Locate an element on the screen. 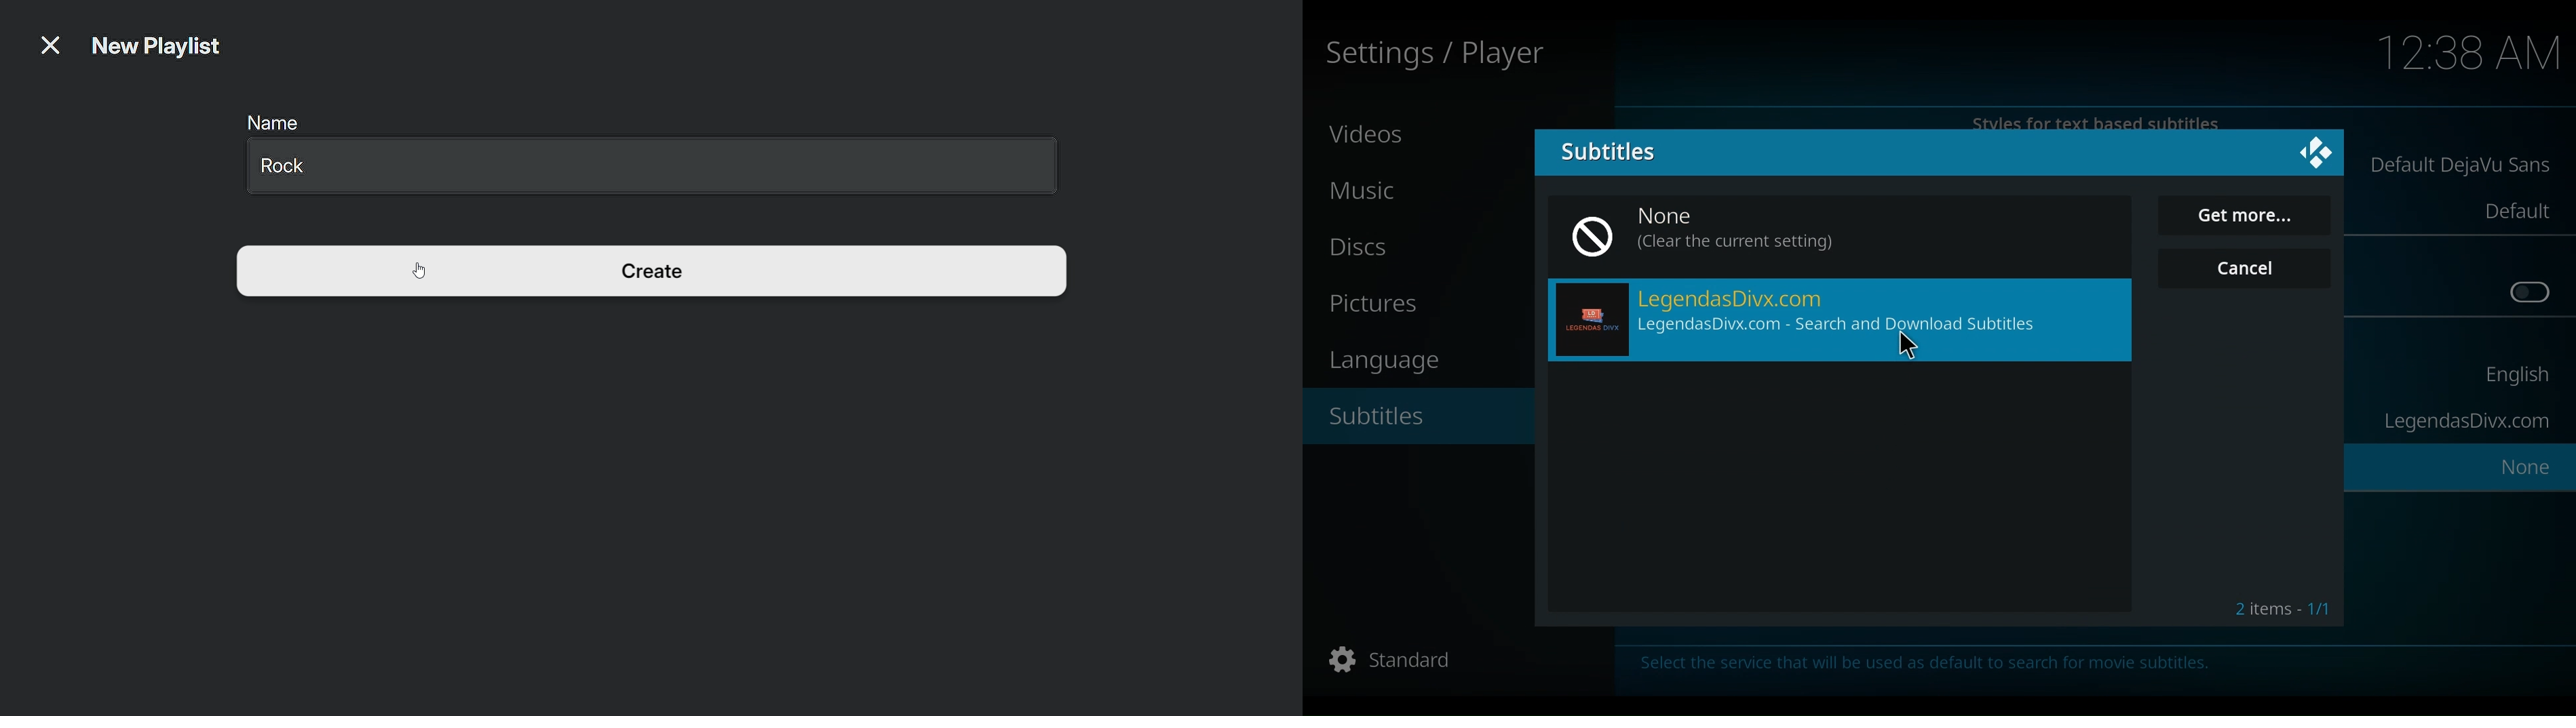 This screenshot has height=728, width=2576. Toggle on/off is located at coordinates (2530, 293).